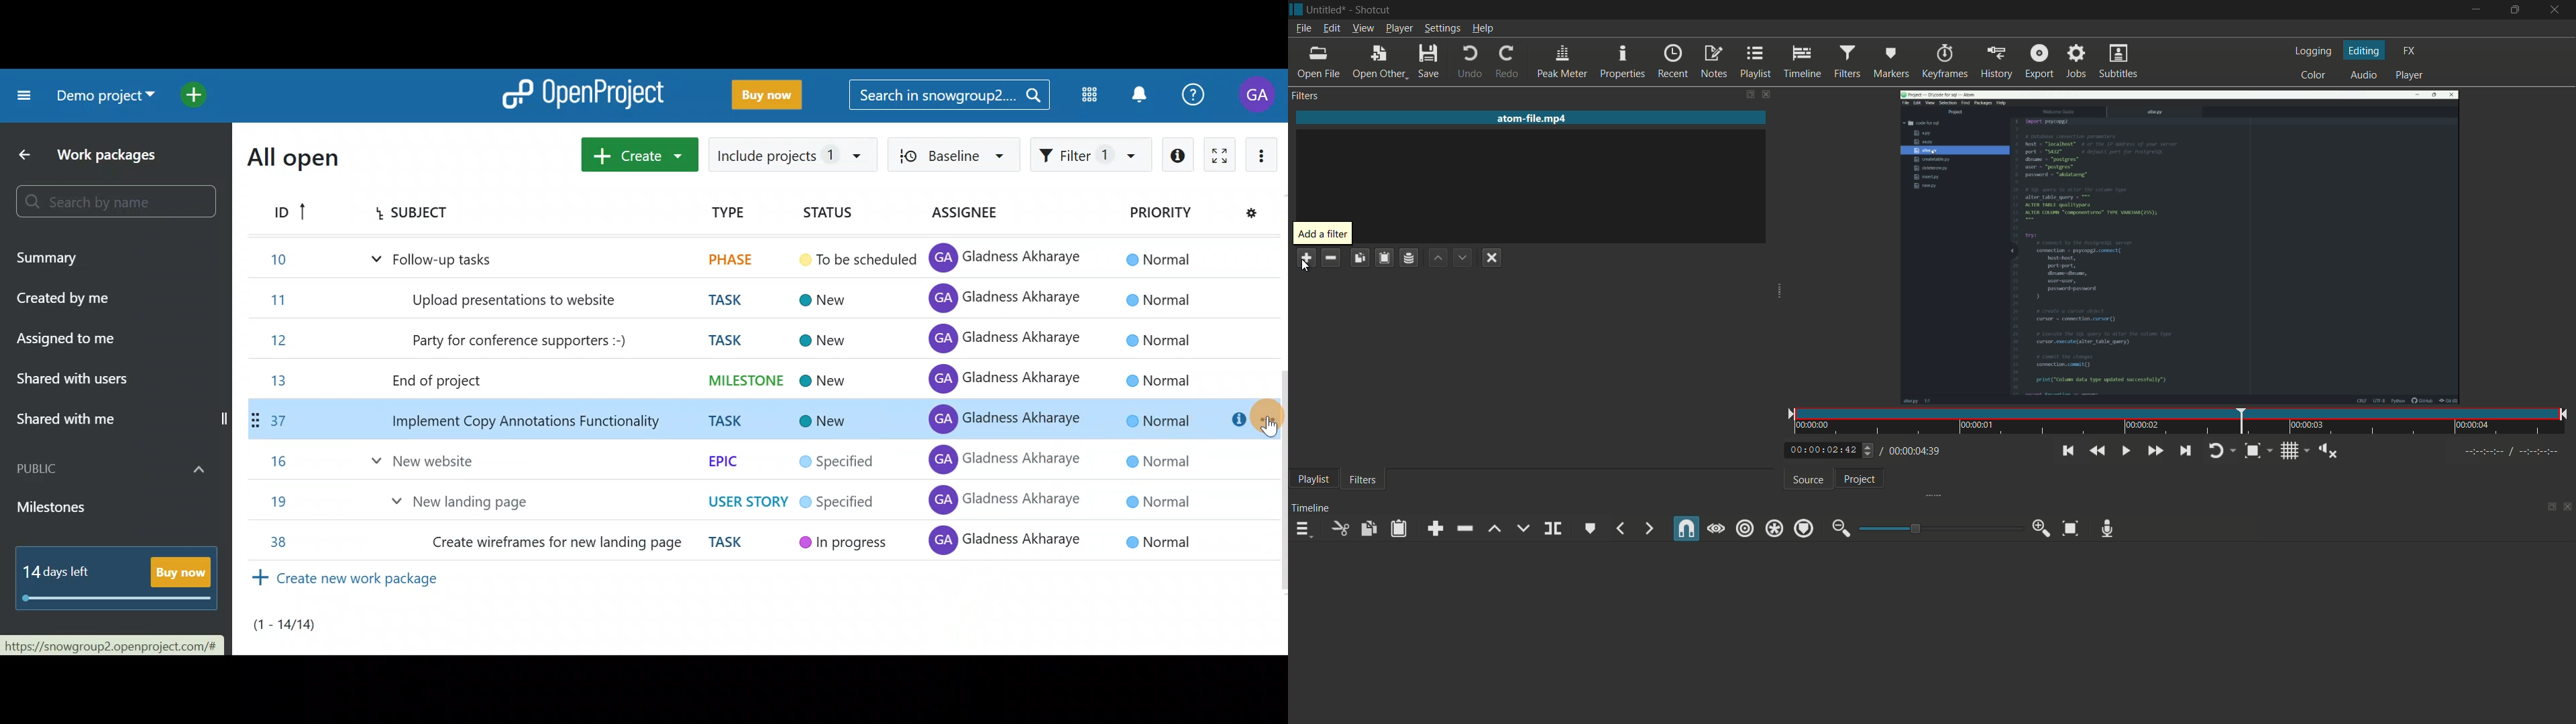  Describe the element at coordinates (1166, 542) in the screenshot. I see `© Normal` at that location.